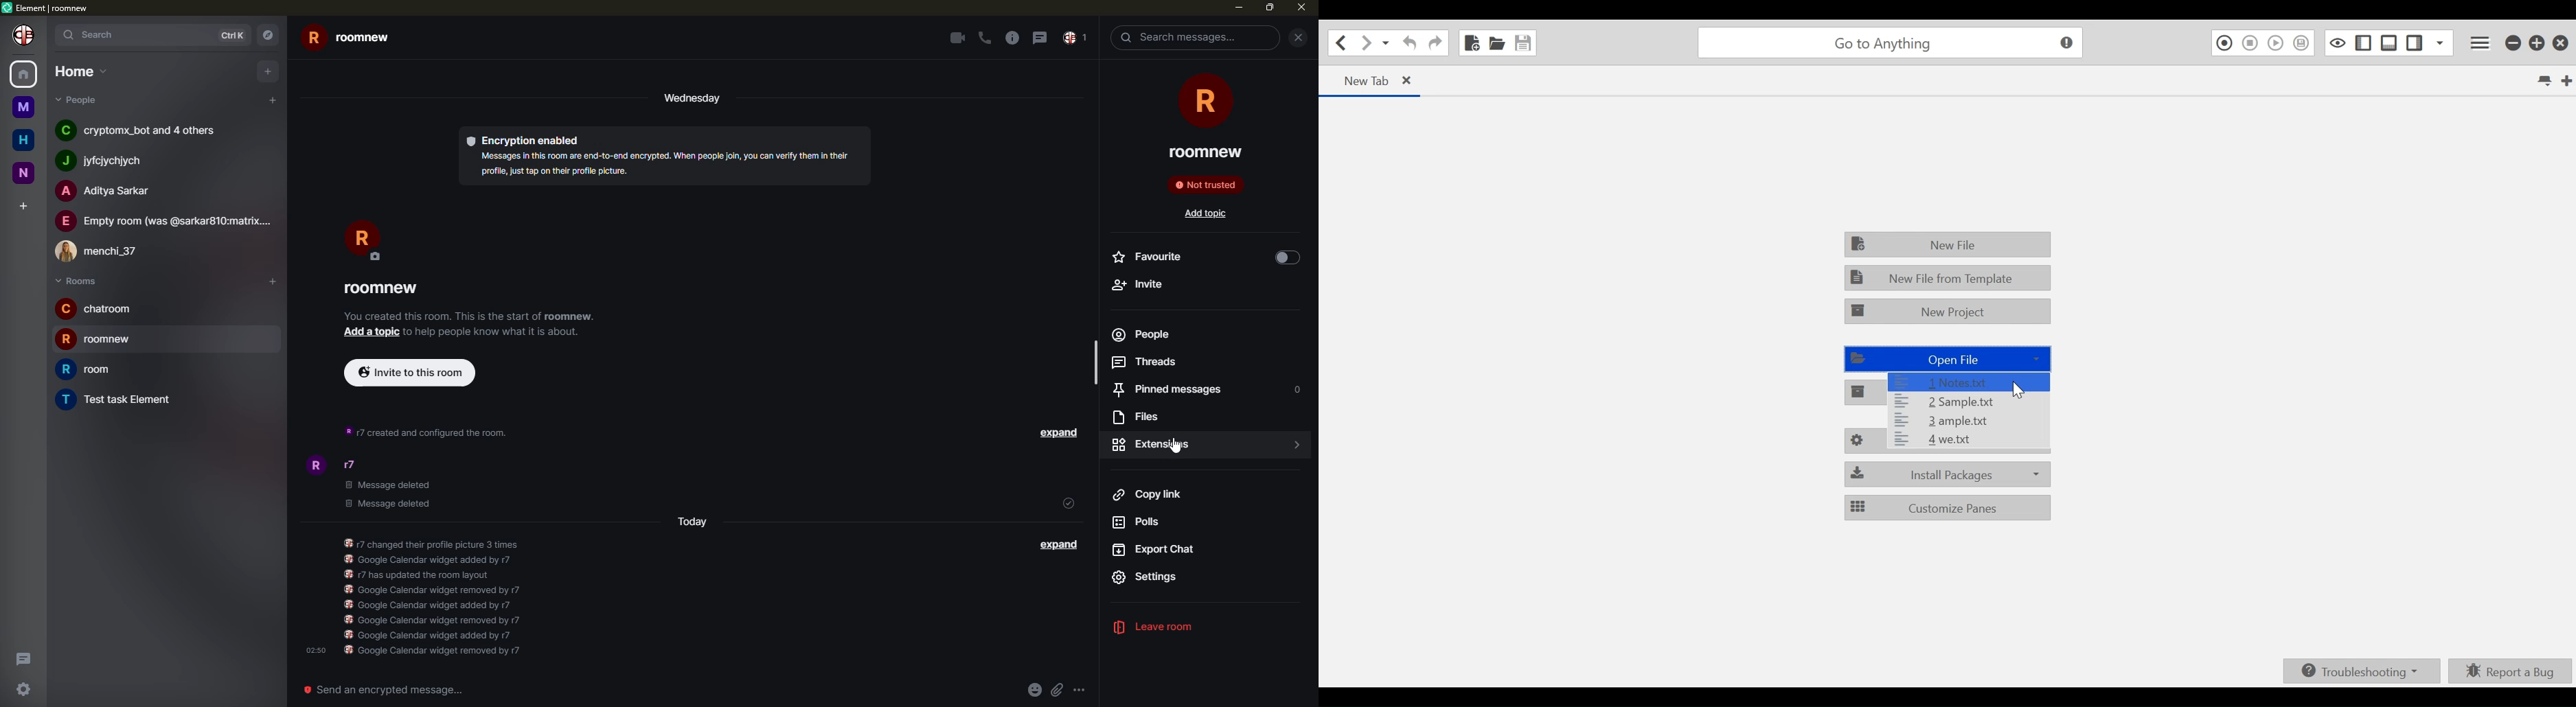  What do you see at coordinates (119, 399) in the screenshot?
I see `room` at bounding box center [119, 399].